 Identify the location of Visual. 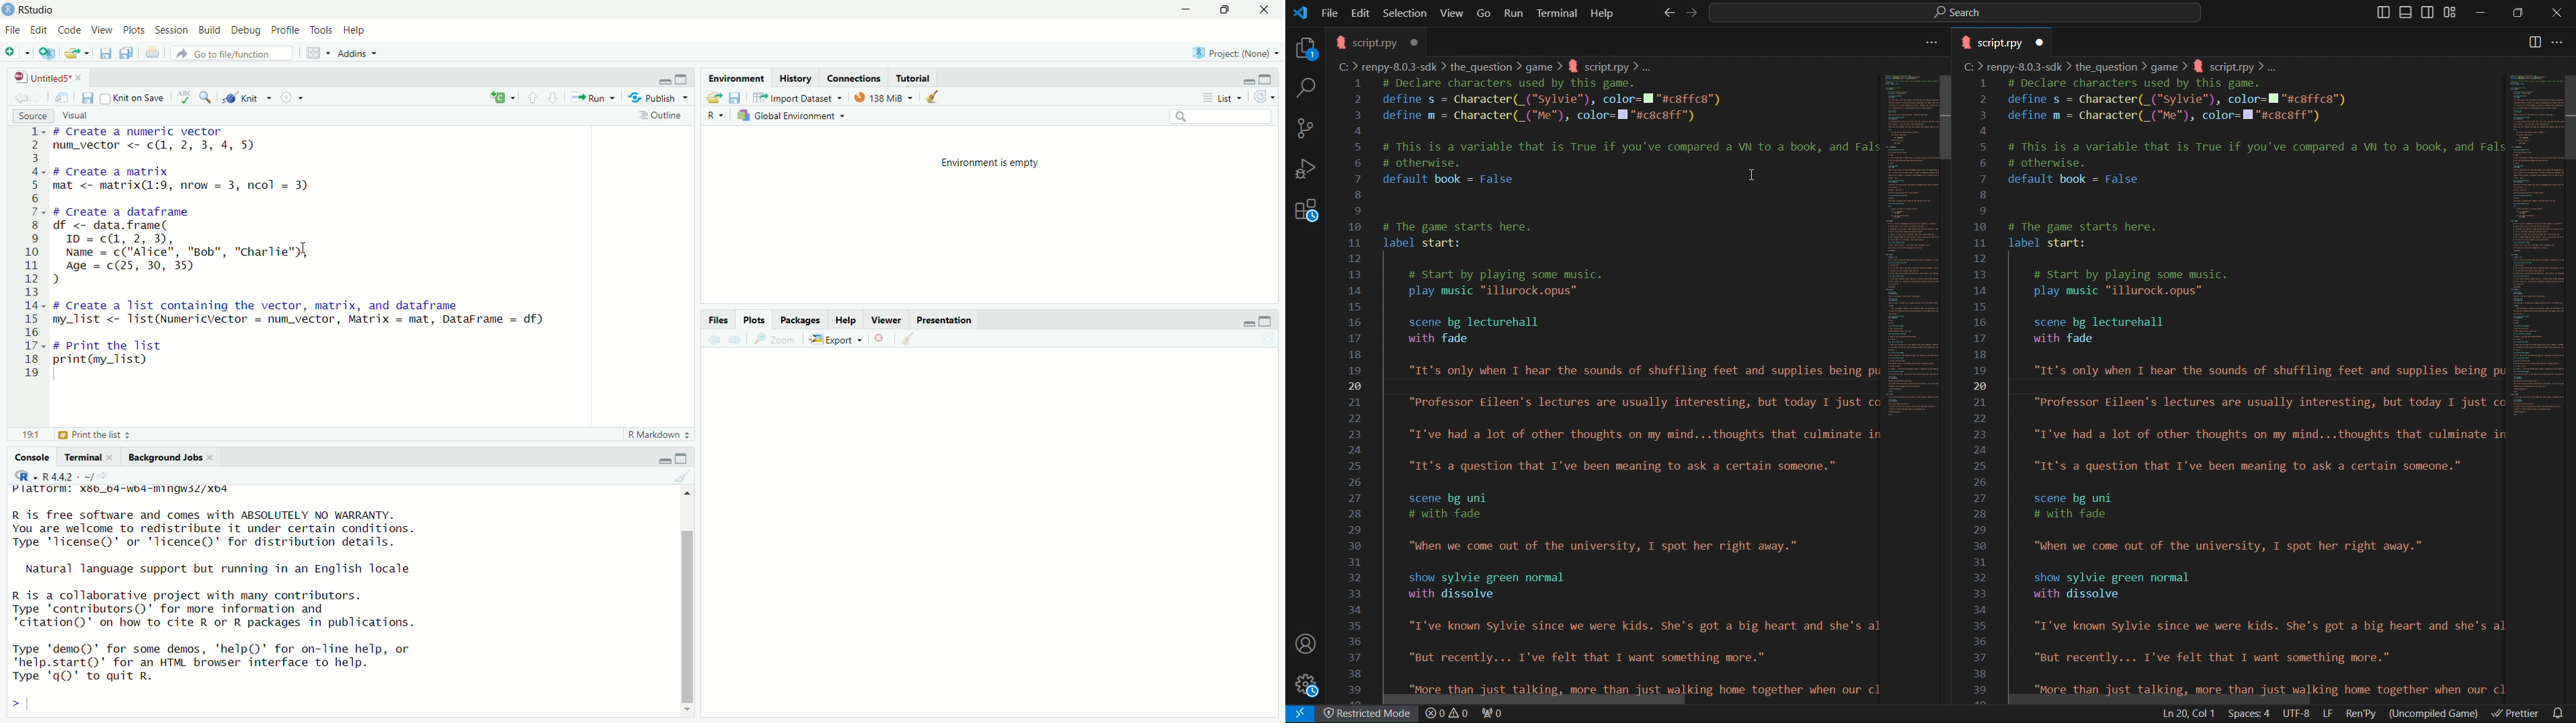
(82, 114).